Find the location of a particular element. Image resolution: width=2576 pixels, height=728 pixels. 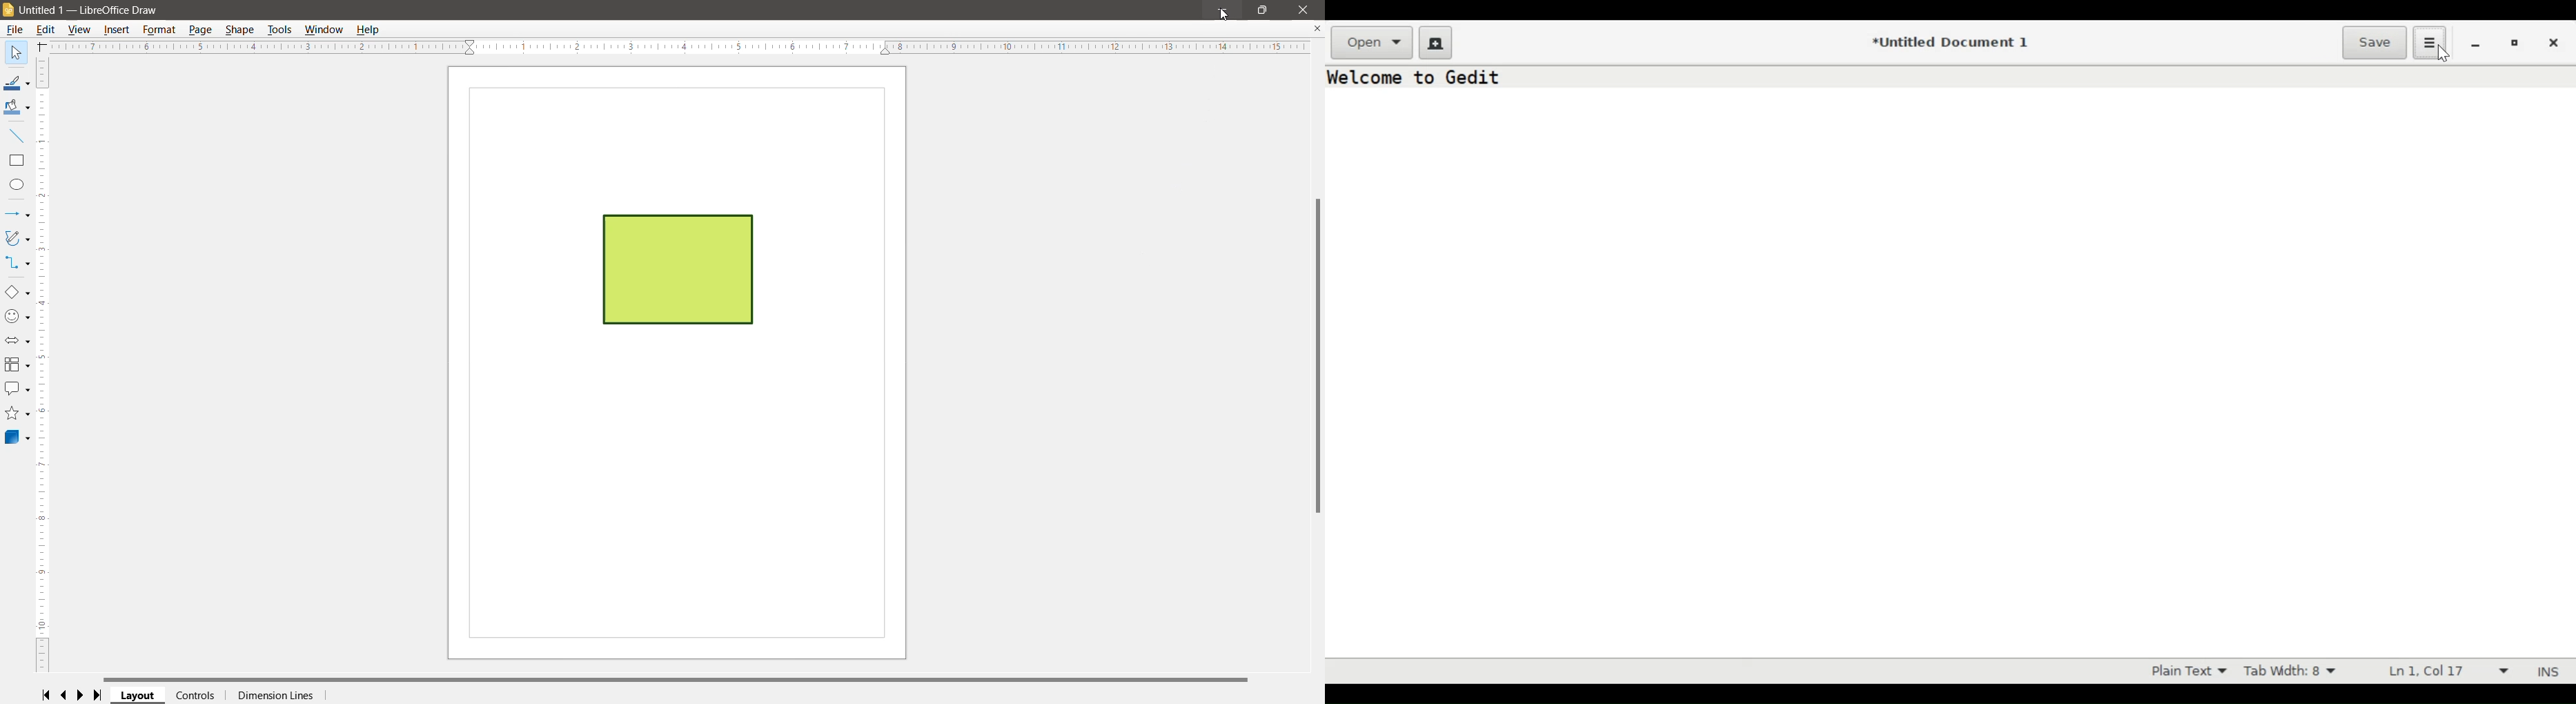

Minimize is located at coordinates (1222, 8).